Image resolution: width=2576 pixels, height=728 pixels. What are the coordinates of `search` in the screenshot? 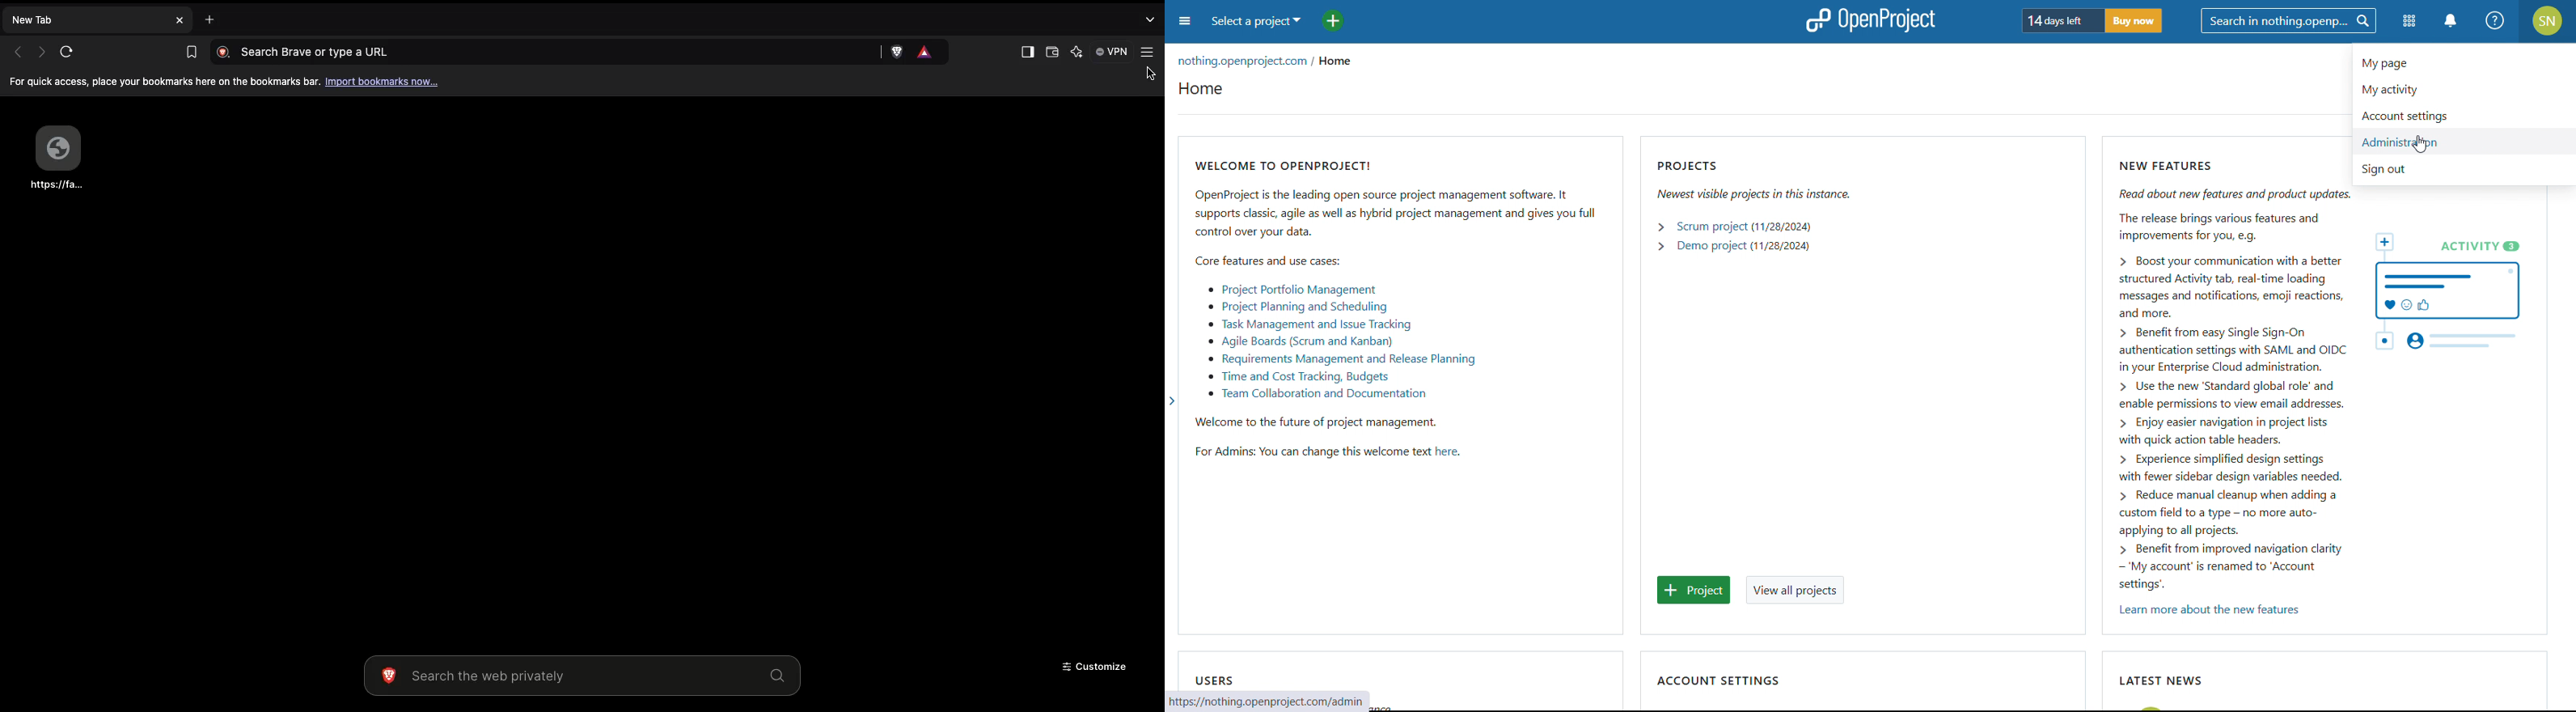 It's located at (2288, 21).